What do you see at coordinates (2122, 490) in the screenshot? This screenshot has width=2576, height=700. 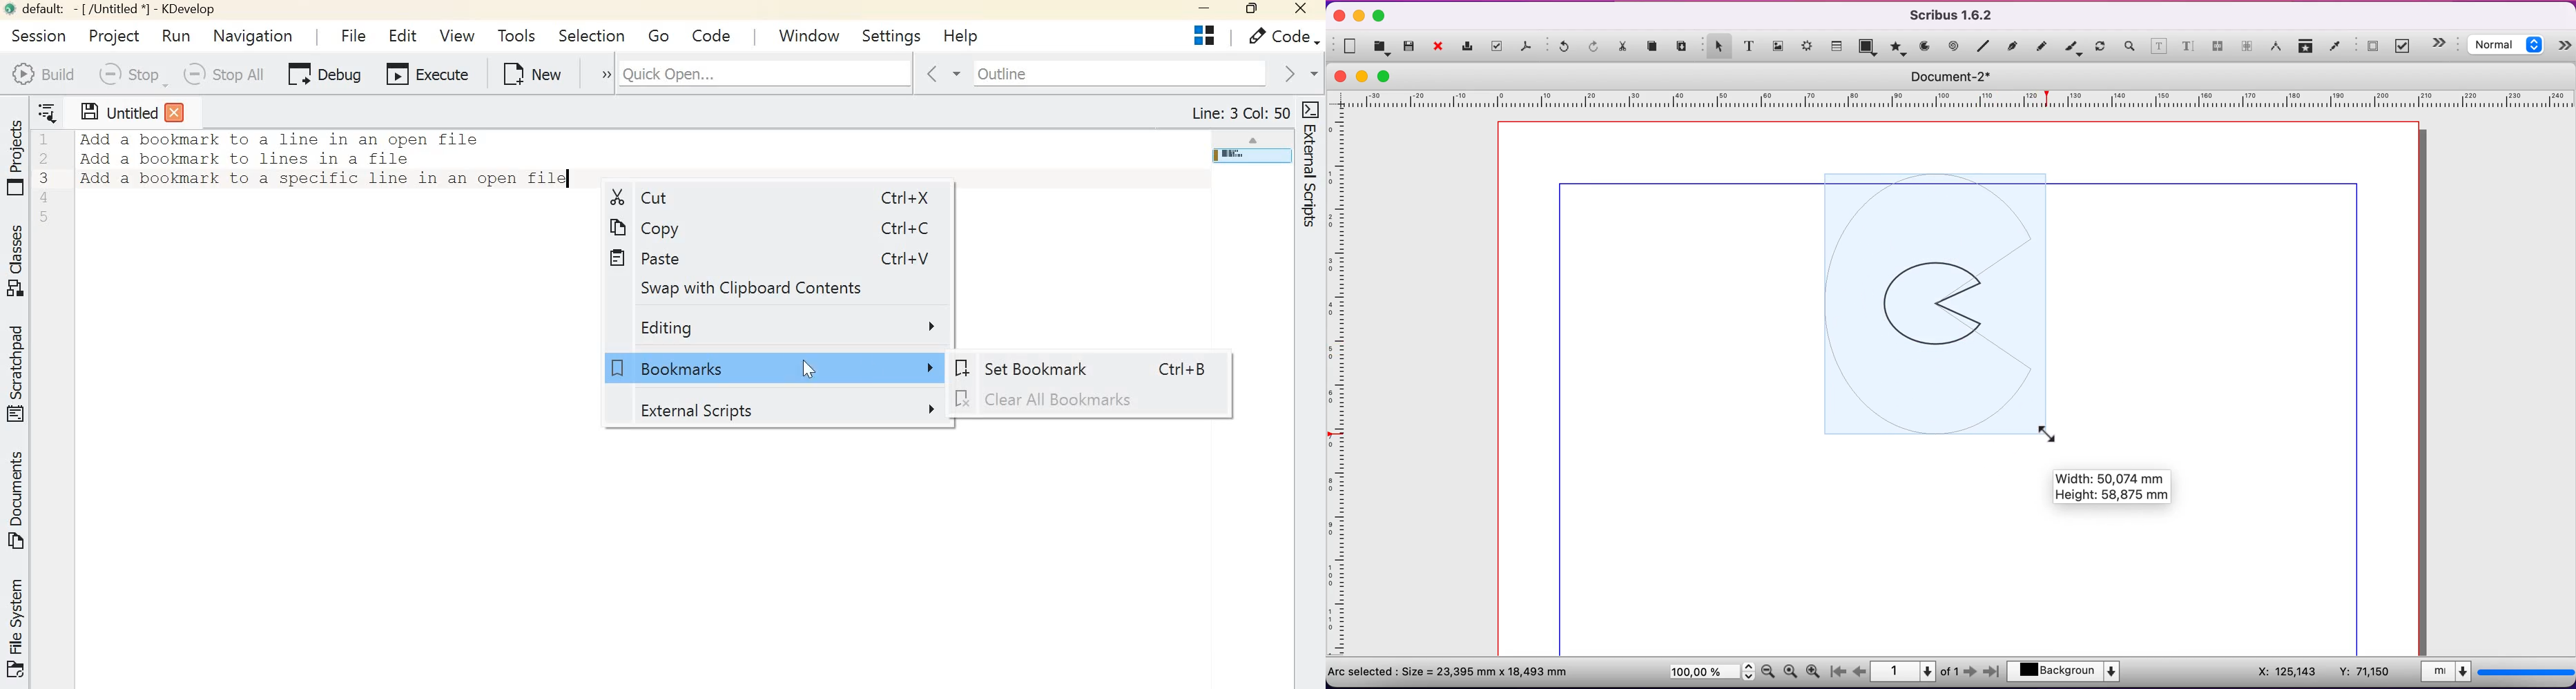 I see `width and height` at bounding box center [2122, 490].